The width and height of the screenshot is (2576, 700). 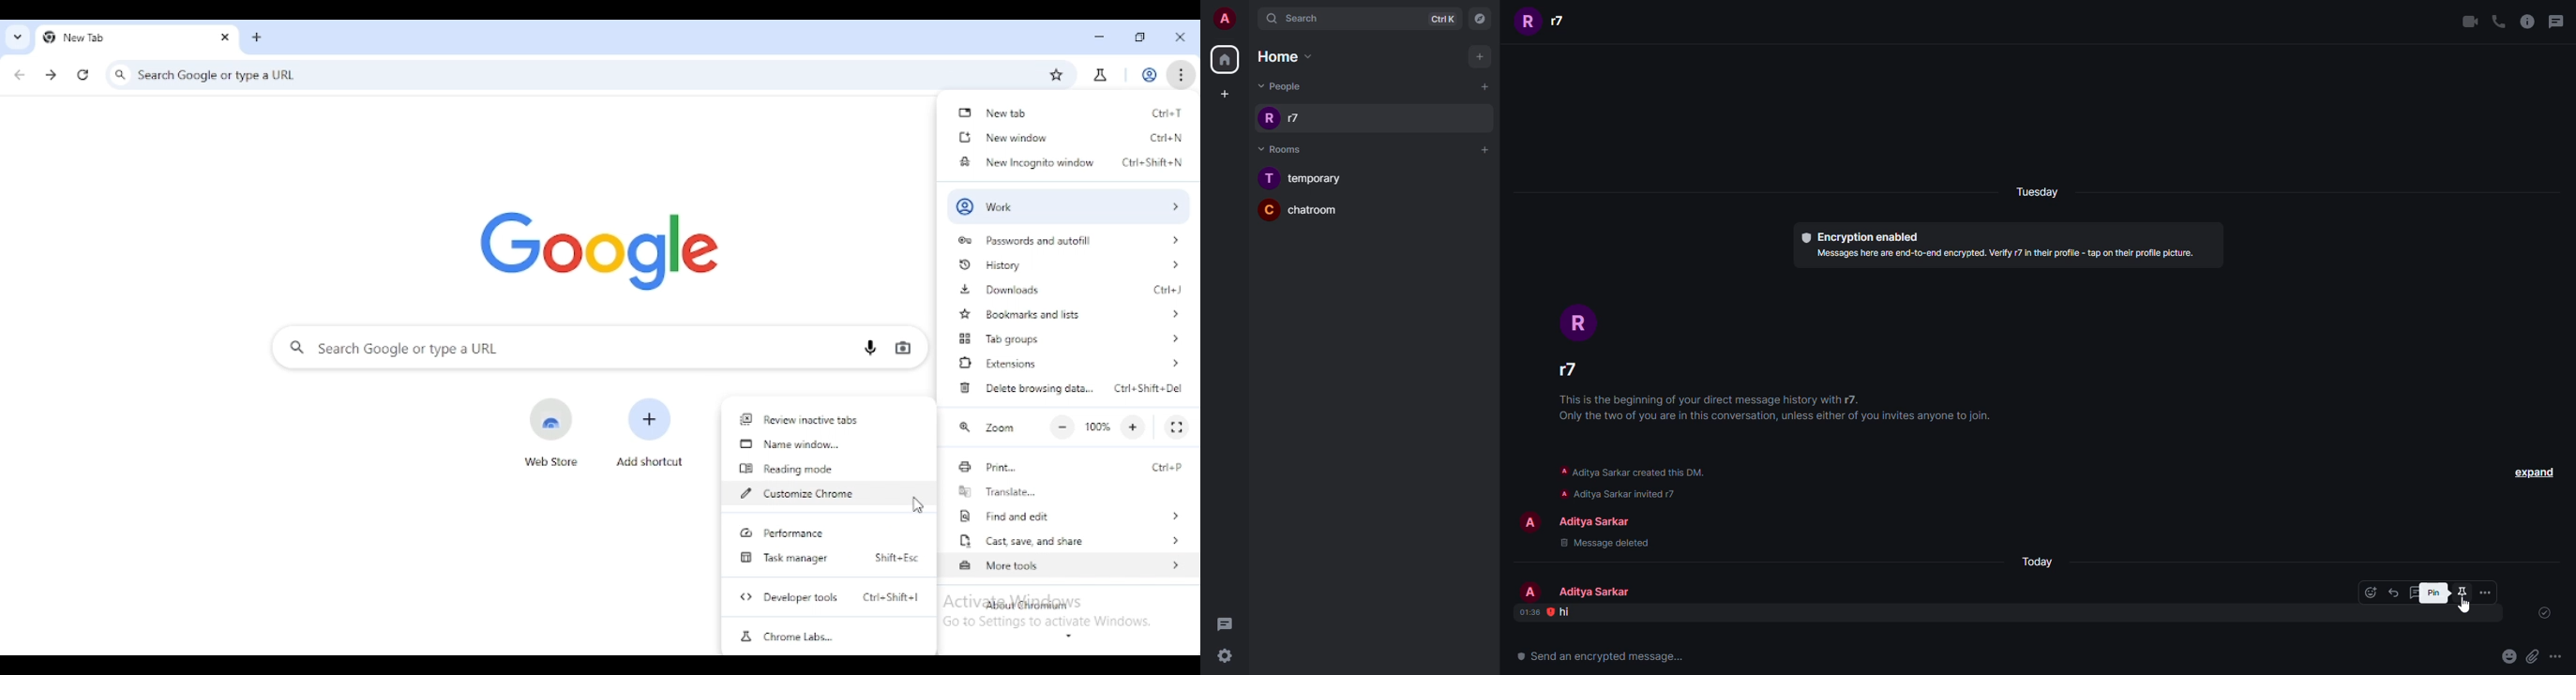 What do you see at coordinates (1100, 38) in the screenshot?
I see `minimize` at bounding box center [1100, 38].